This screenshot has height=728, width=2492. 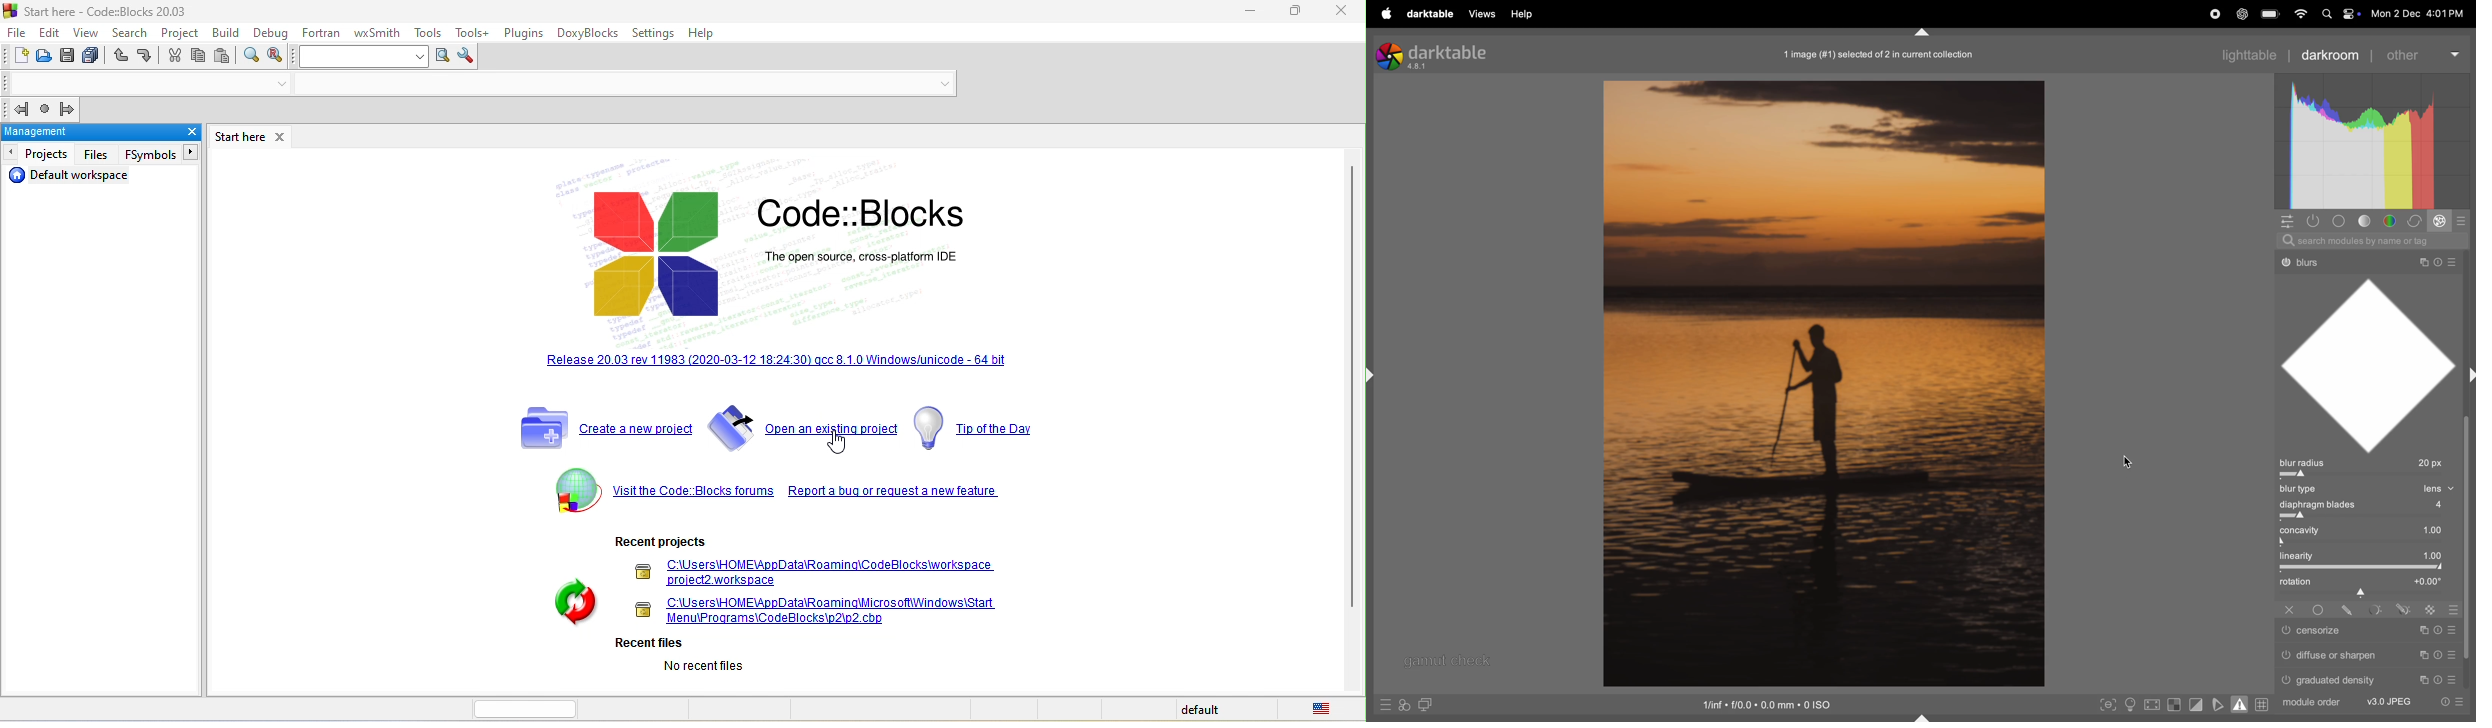 I want to click on view, so click(x=89, y=34).